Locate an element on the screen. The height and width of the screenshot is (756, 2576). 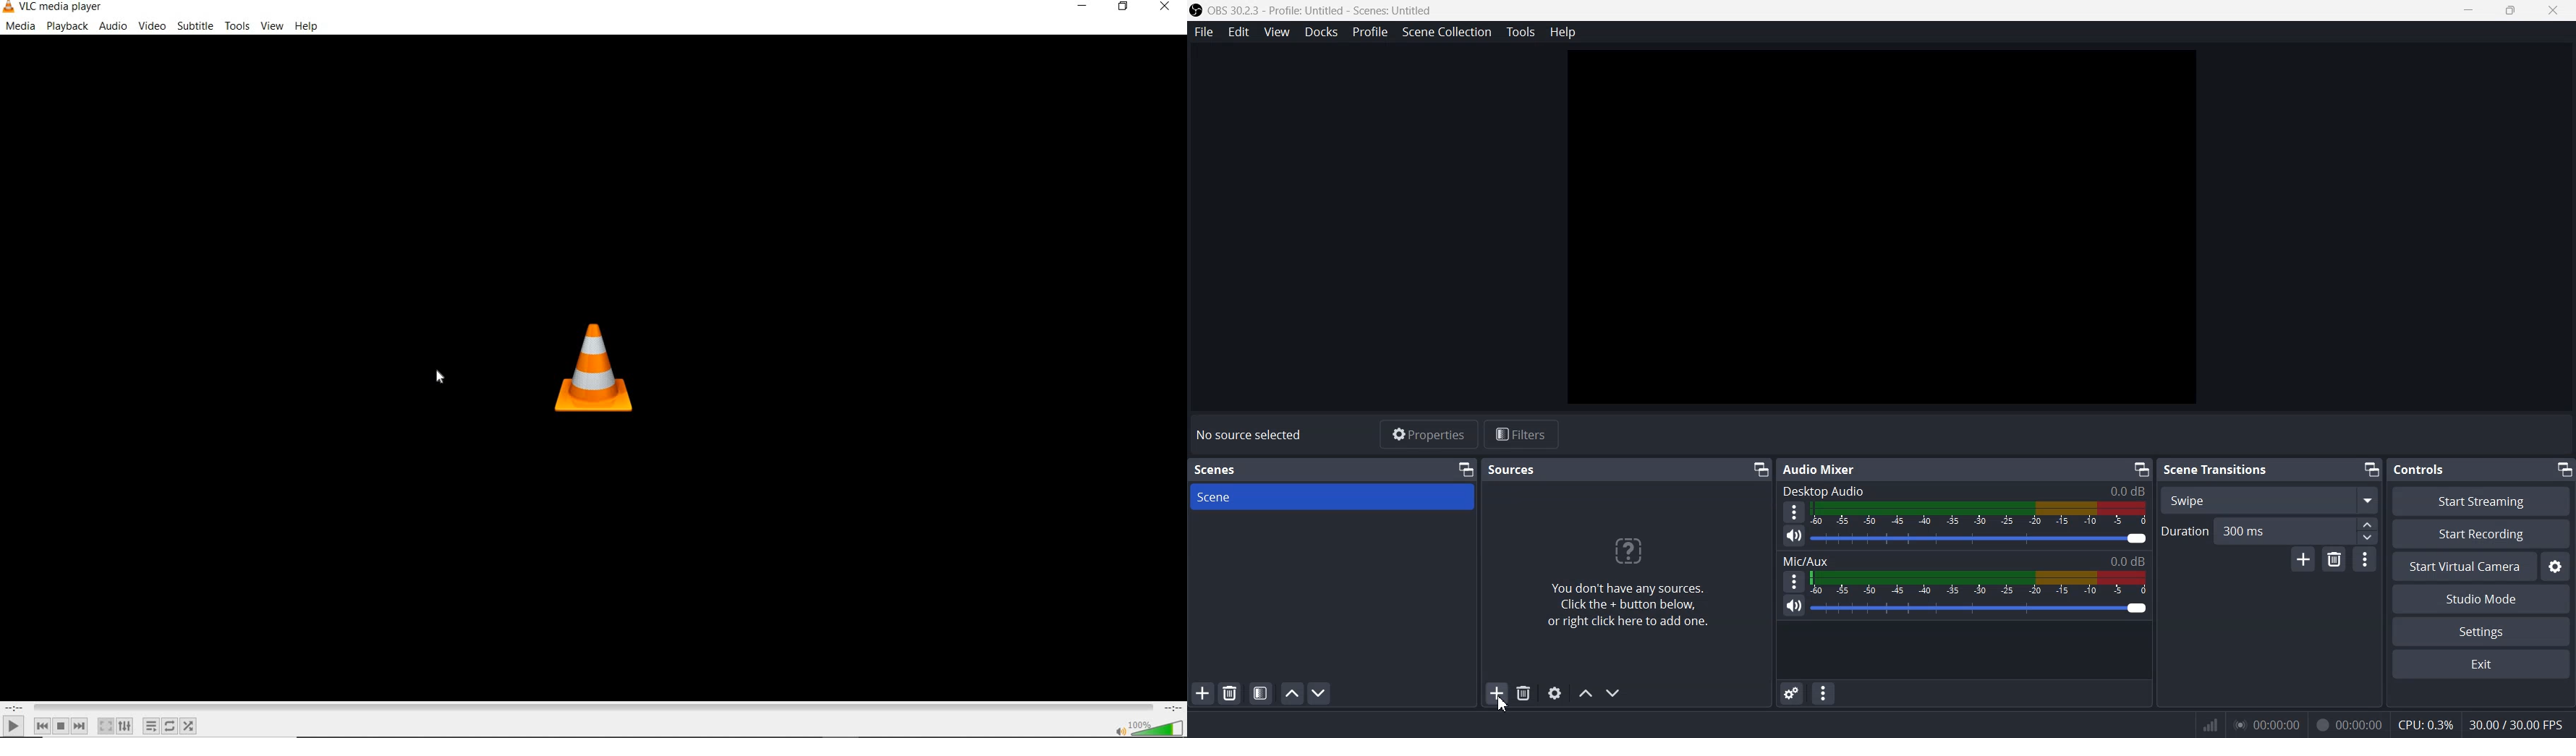
Sources is located at coordinates (1513, 469).